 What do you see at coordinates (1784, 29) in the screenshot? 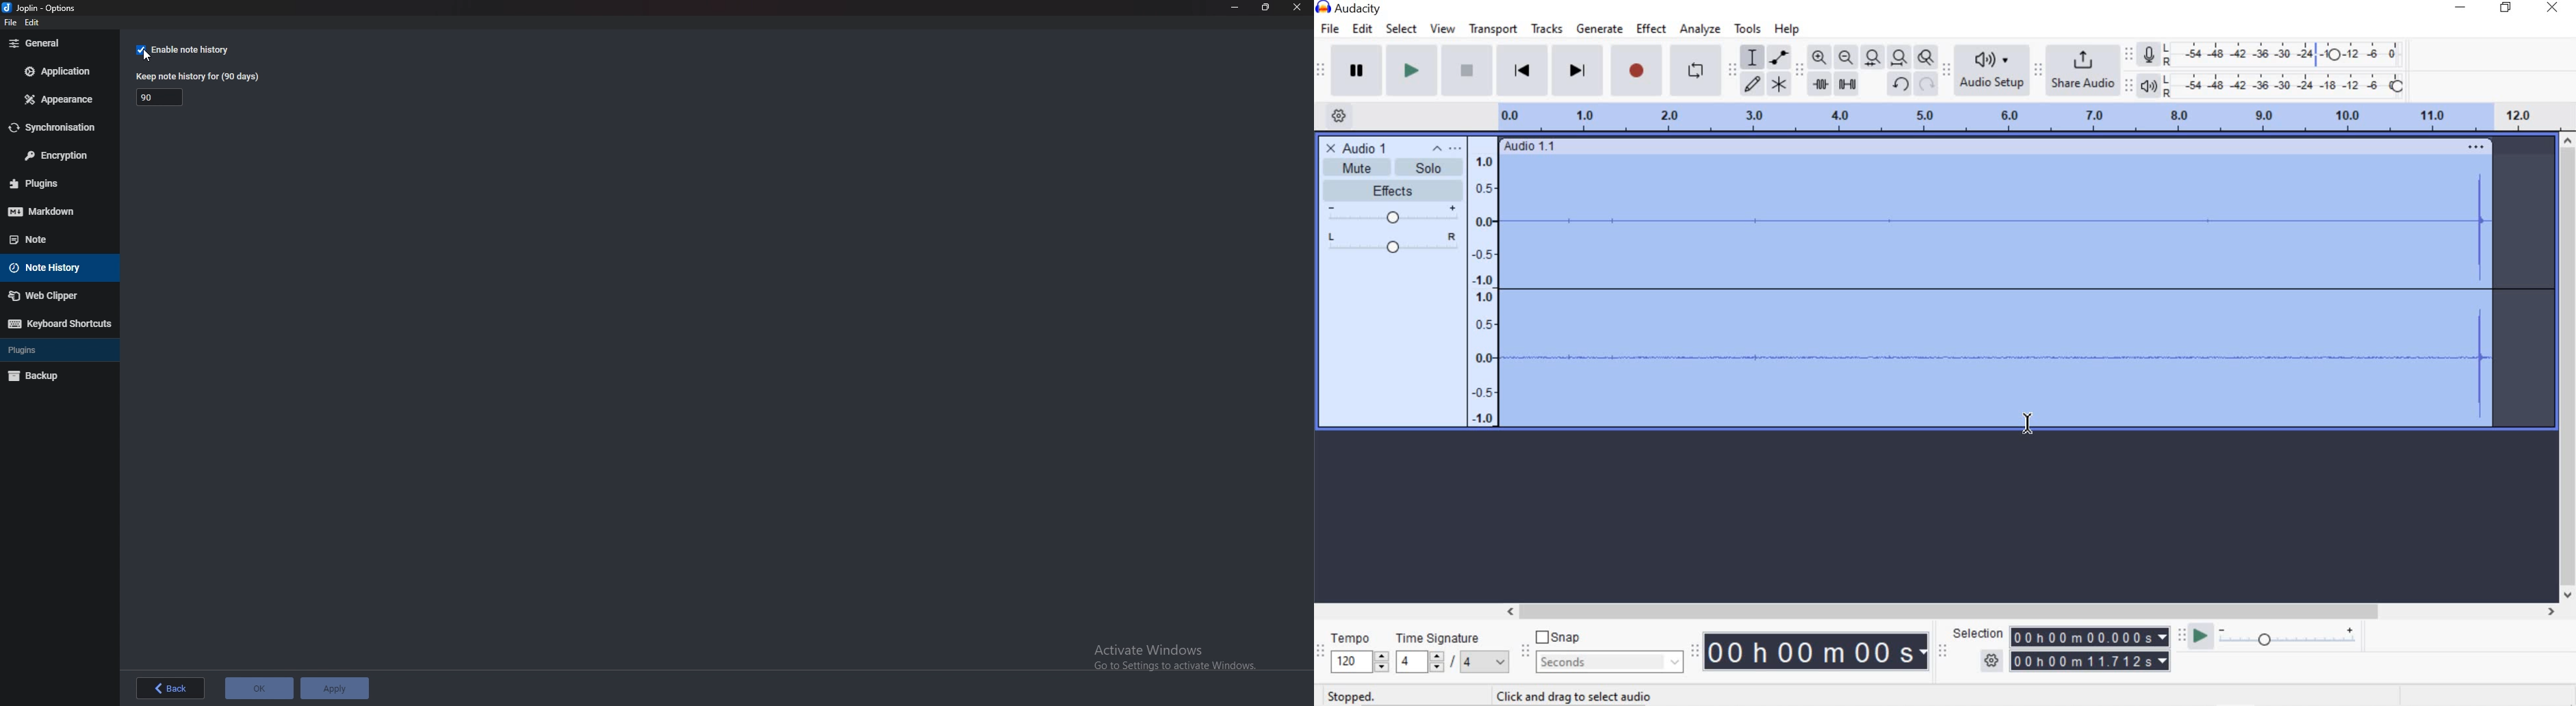
I see `help` at bounding box center [1784, 29].